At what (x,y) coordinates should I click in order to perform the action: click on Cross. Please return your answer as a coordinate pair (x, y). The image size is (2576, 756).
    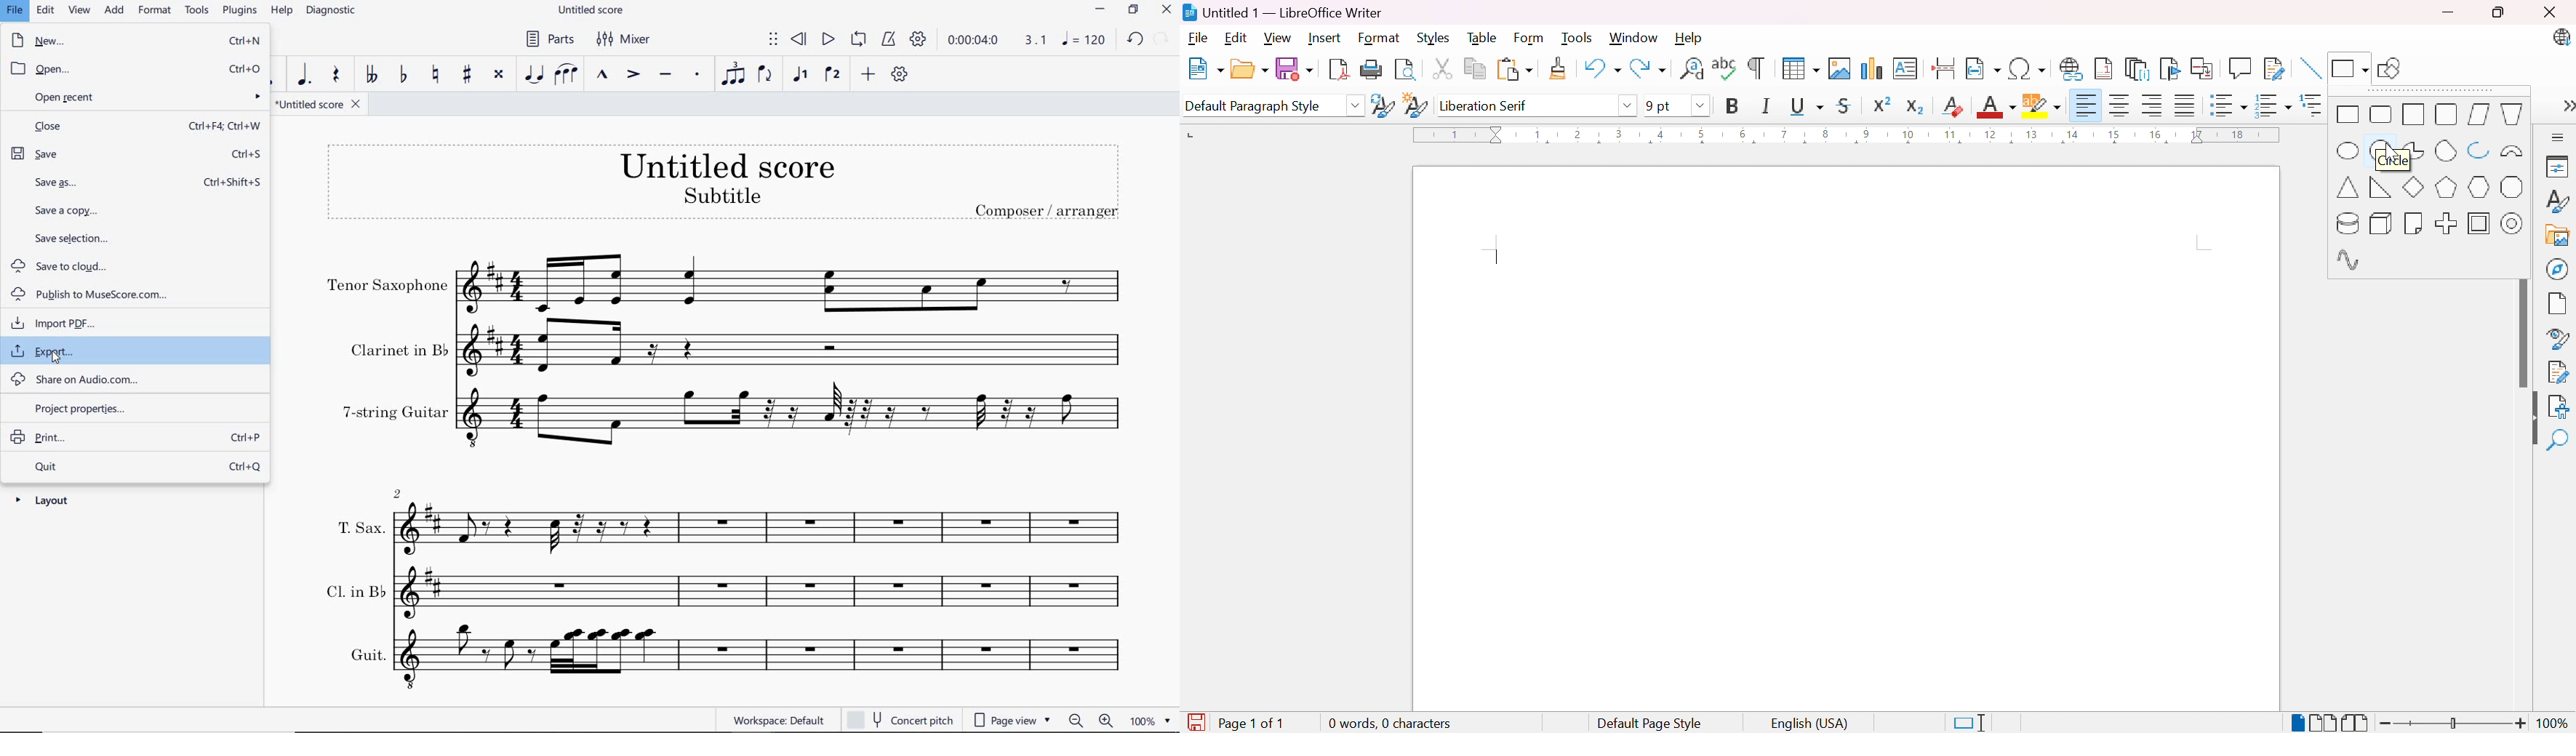
    Looking at the image, I should click on (2448, 223).